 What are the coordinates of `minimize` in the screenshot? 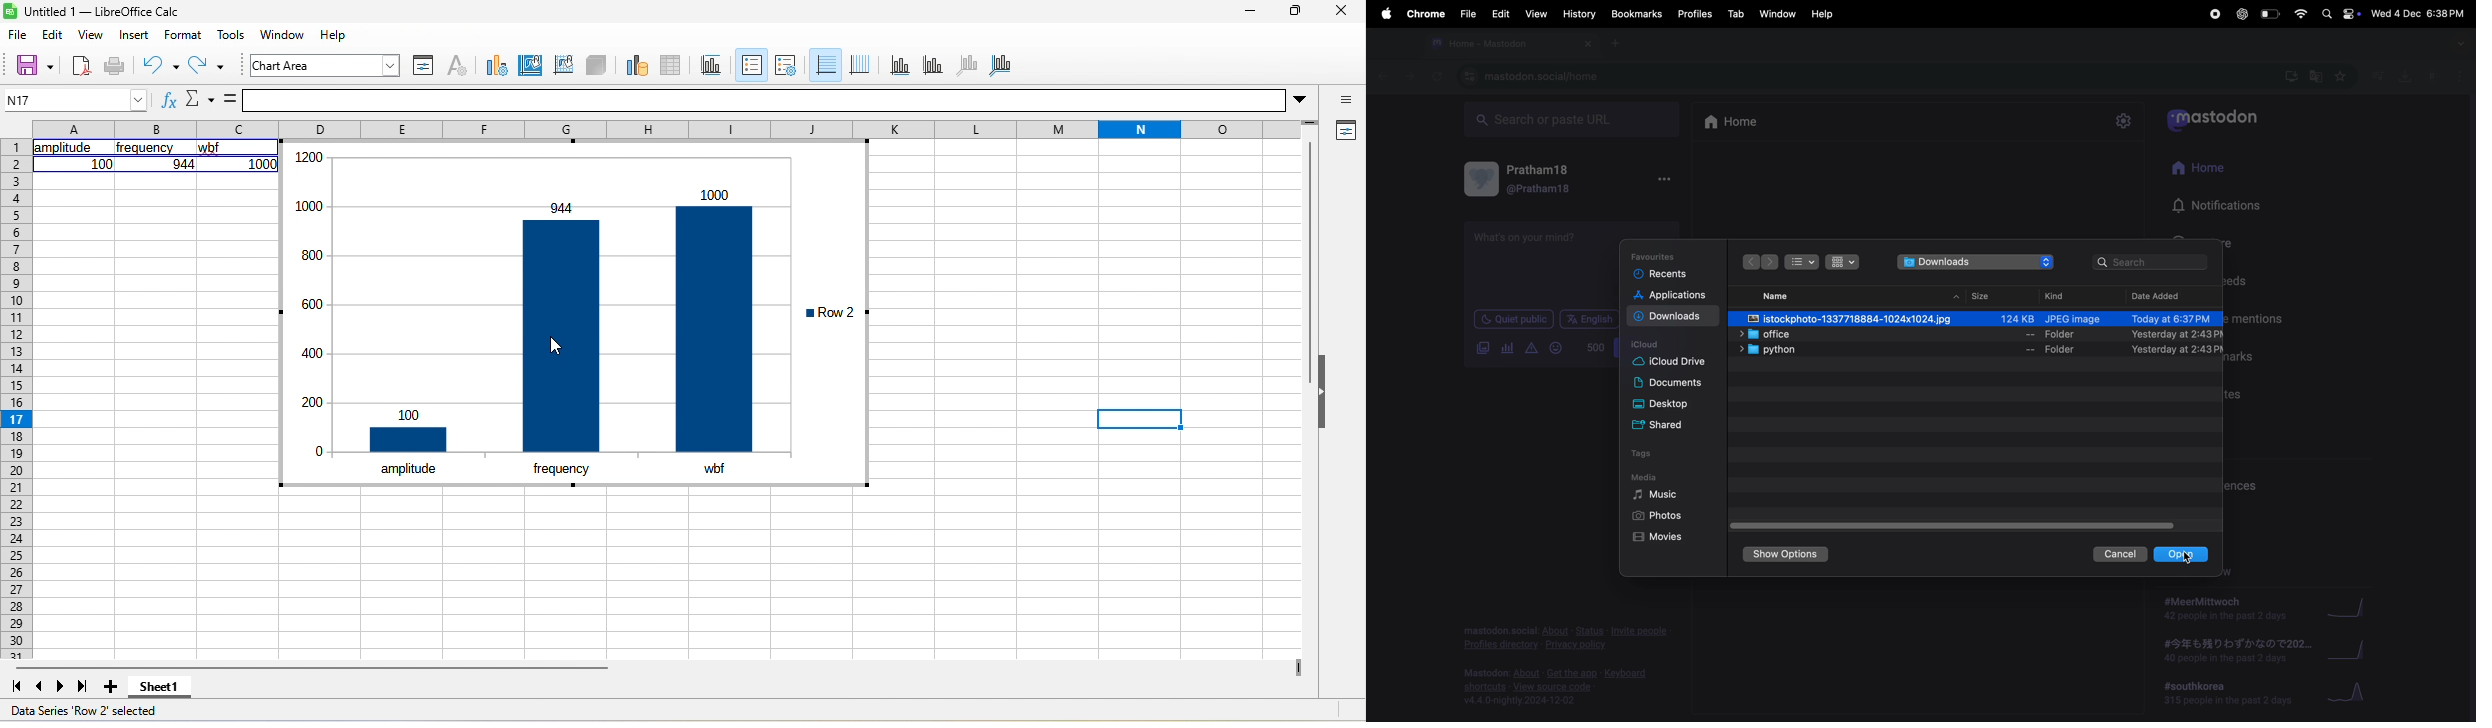 It's located at (1248, 10).